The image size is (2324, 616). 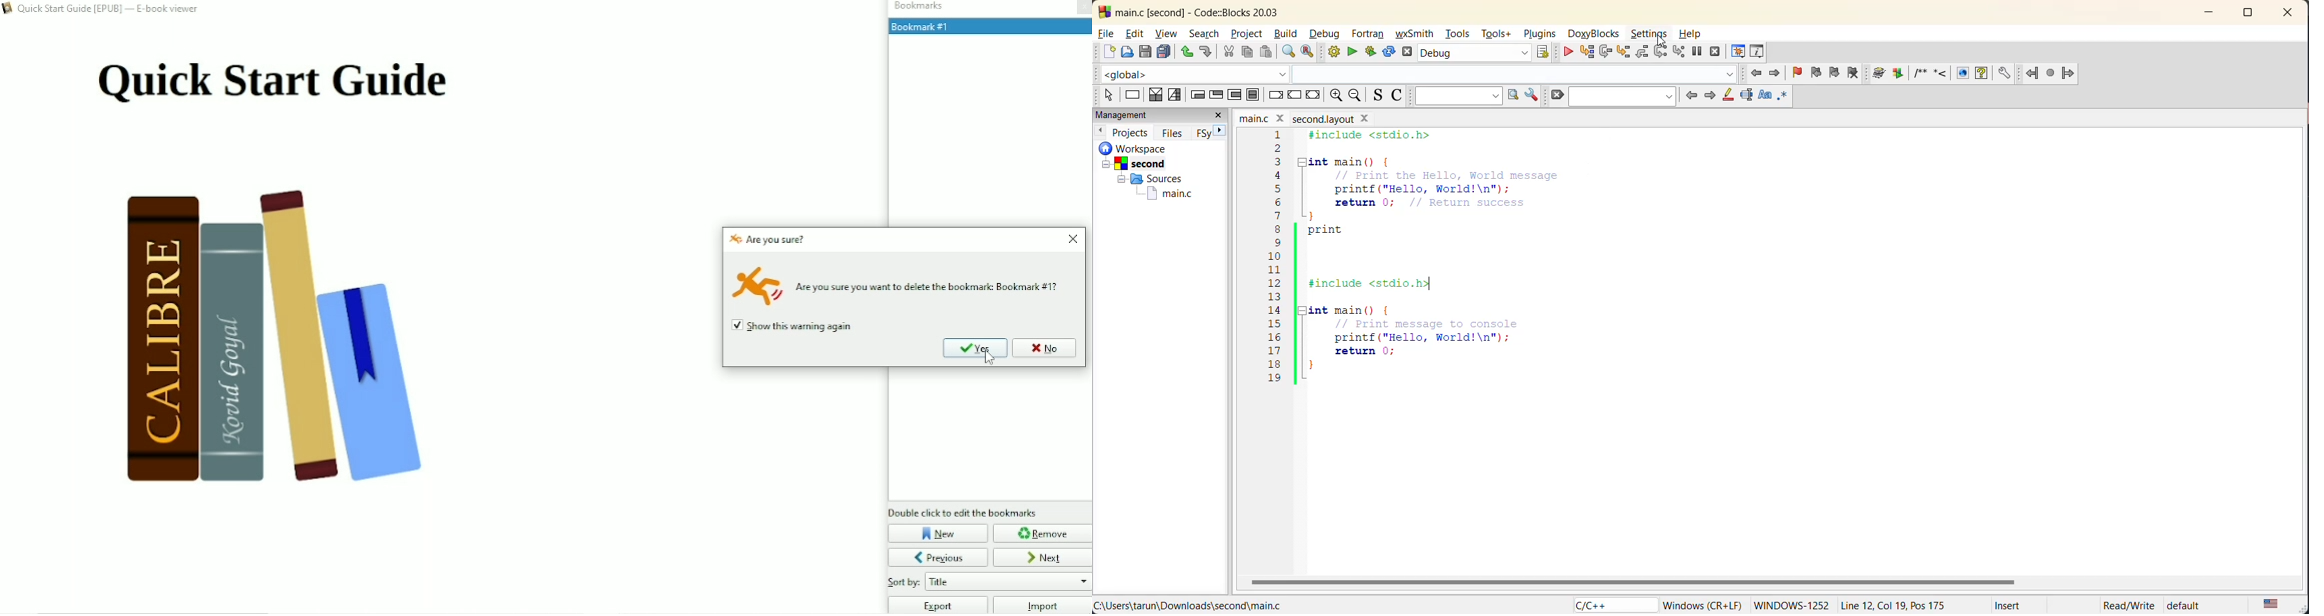 What do you see at coordinates (1377, 95) in the screenshot?
I see `toggle source` at bounding box center [1377, 95].